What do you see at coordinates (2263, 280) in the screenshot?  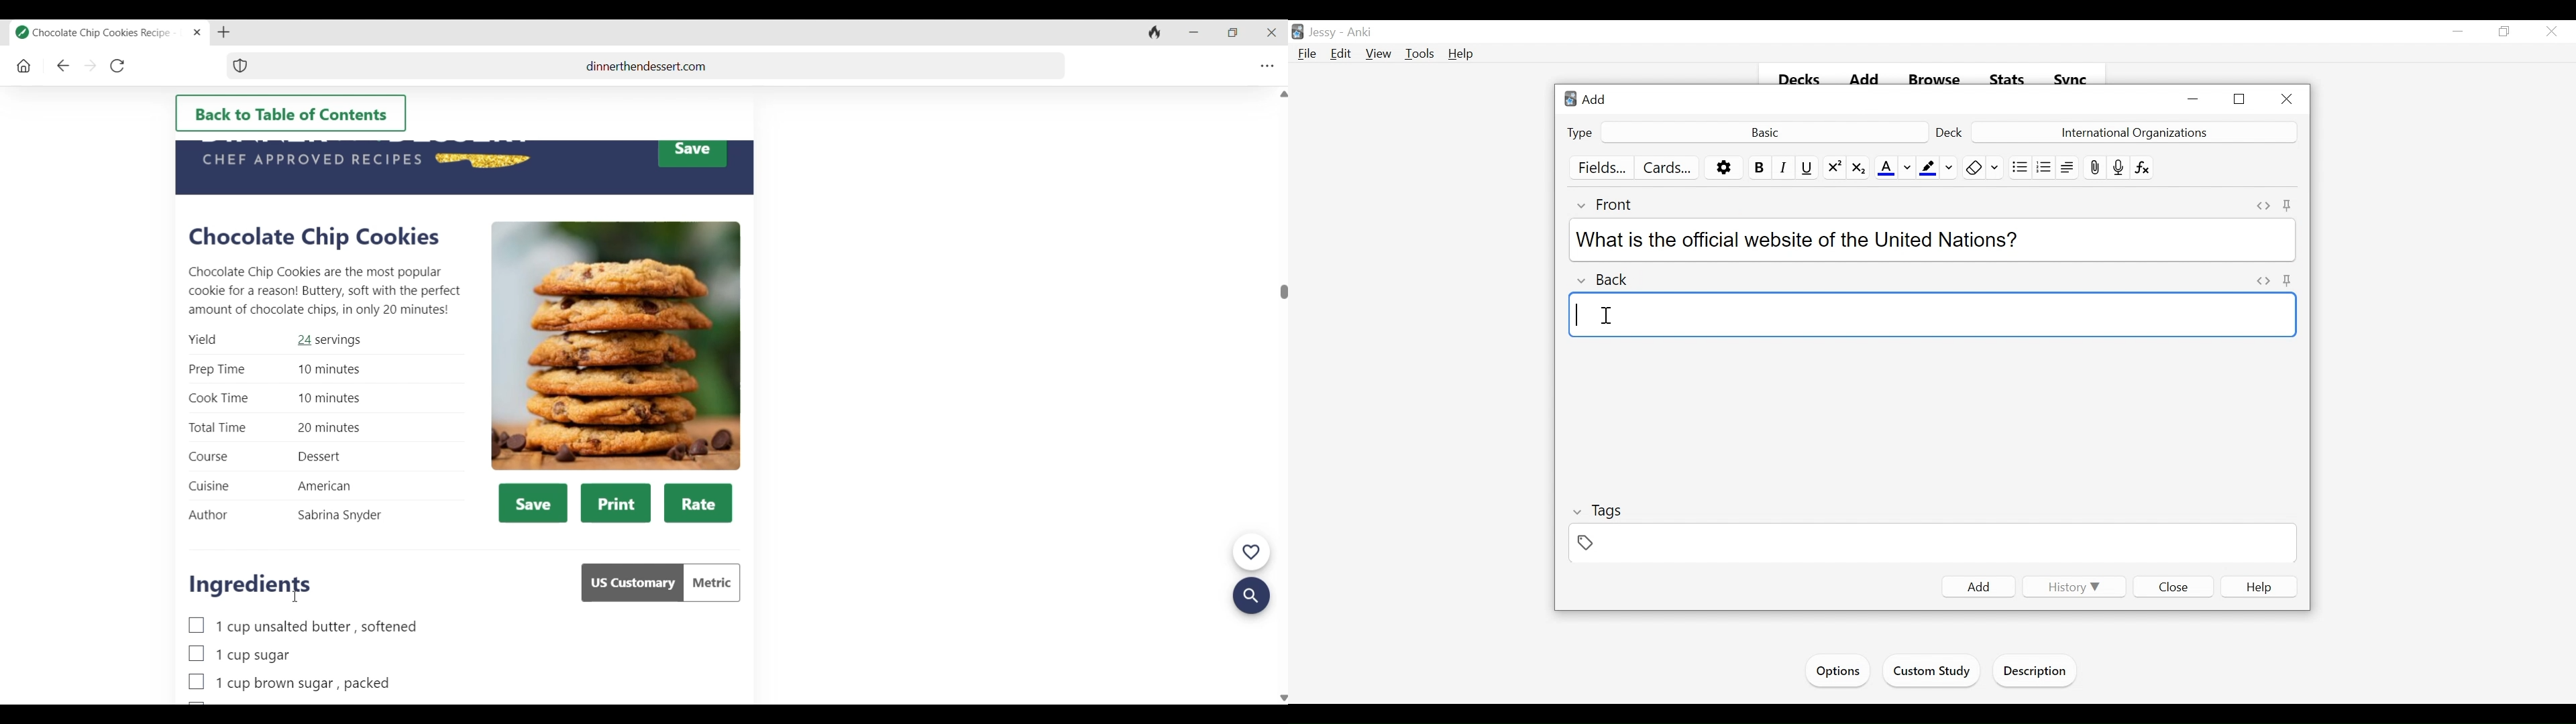 I see `Toggle HTML Editor` at bounding box center [2263, 280].